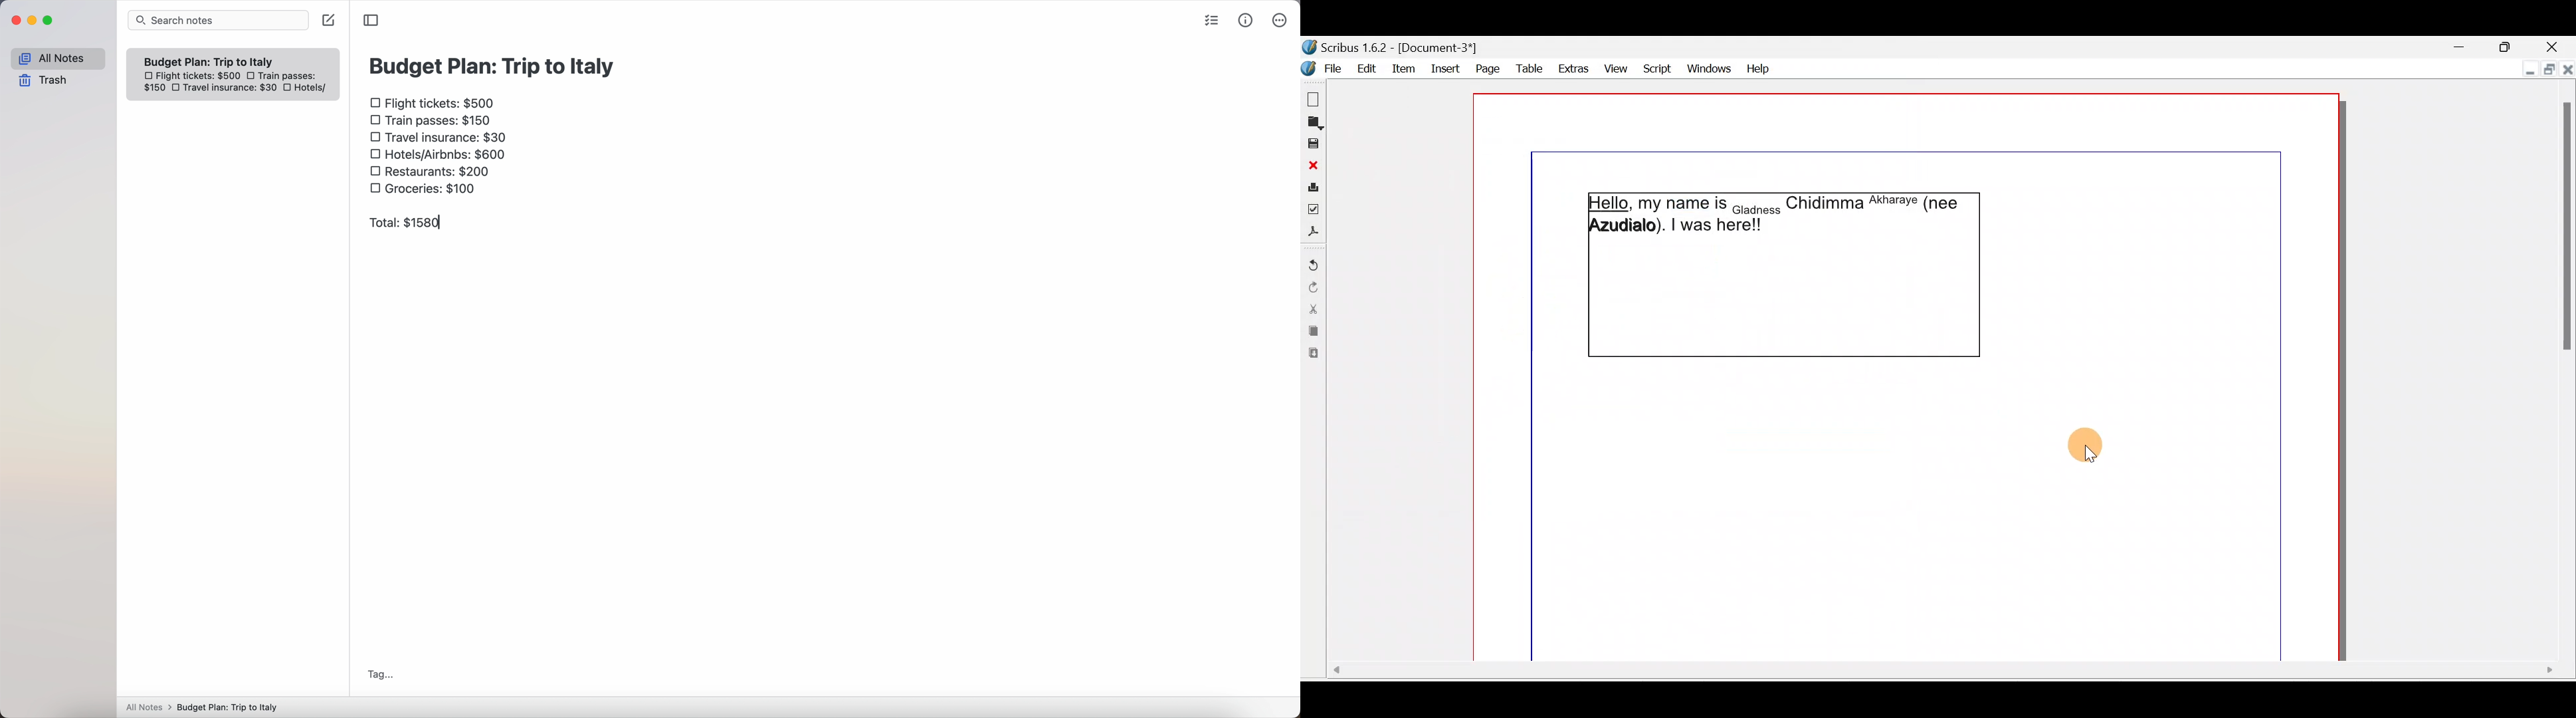  Describe the element at coordinates (1312, 233) in the screenshot. I see `Save as PDF` at that location.